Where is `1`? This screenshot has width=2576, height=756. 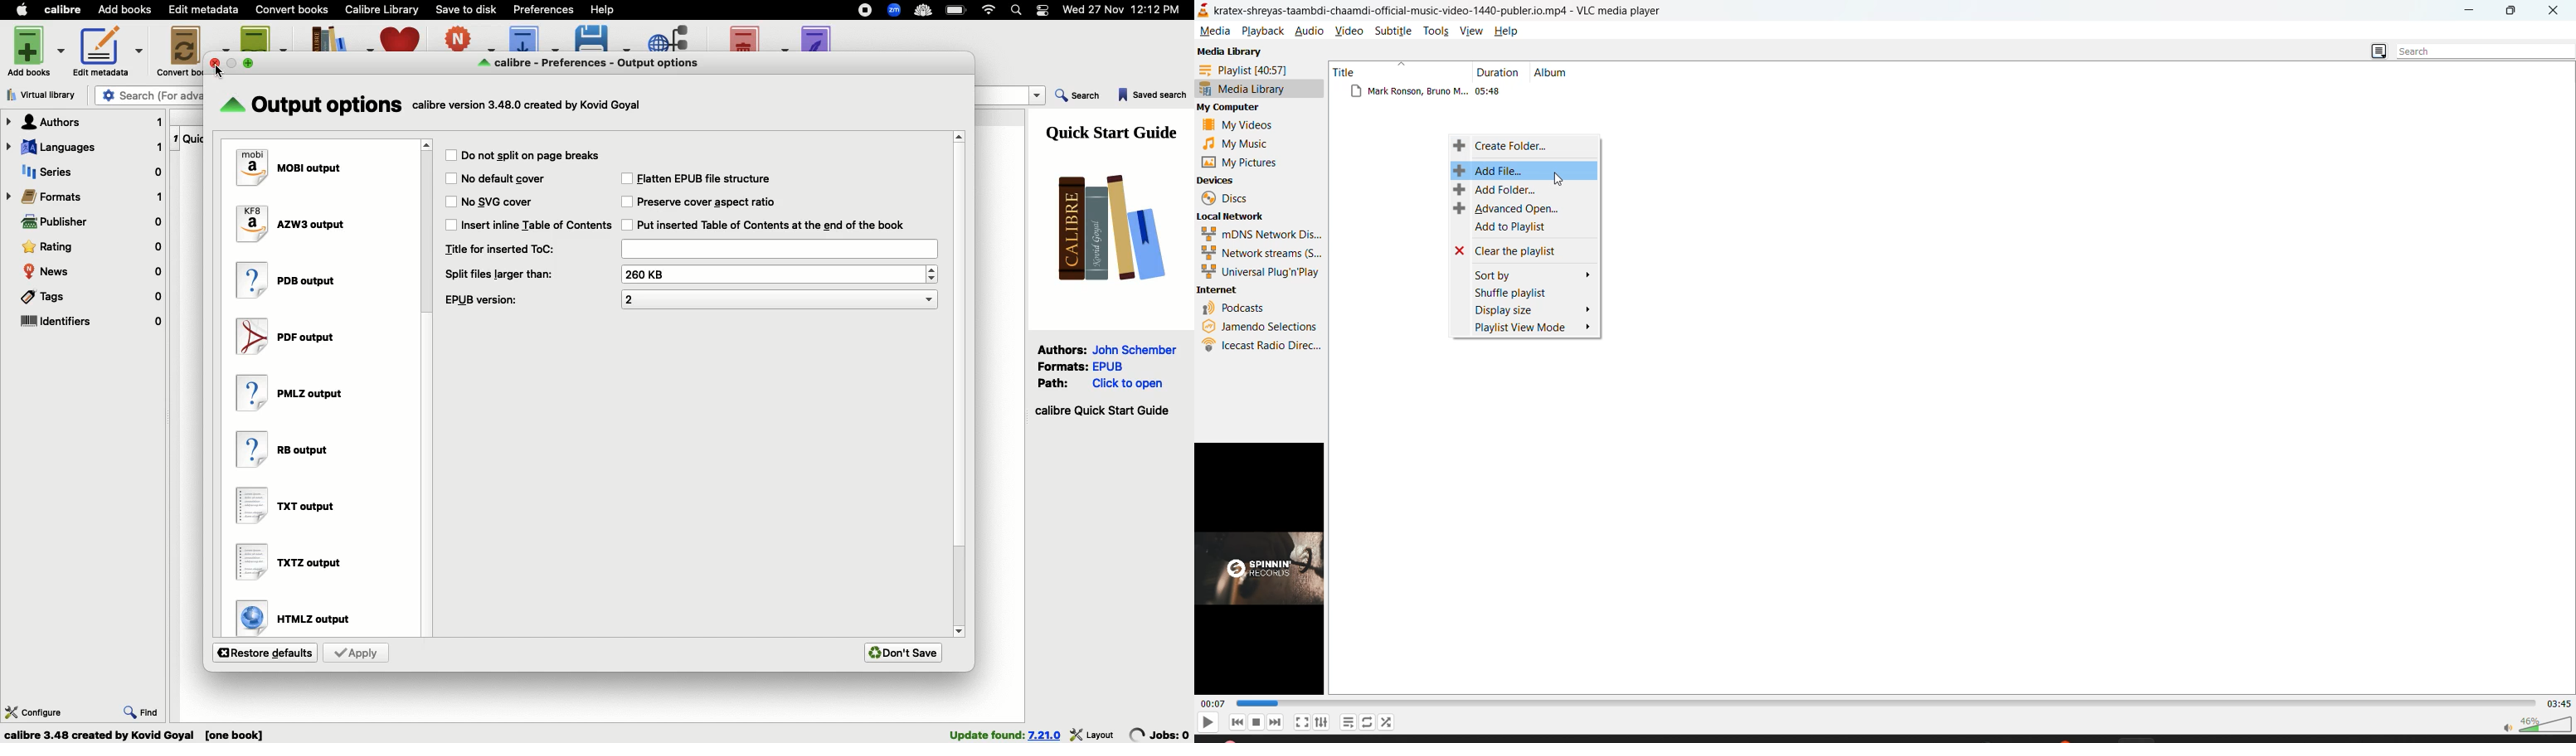
1 is located at coordinates (175, 136).